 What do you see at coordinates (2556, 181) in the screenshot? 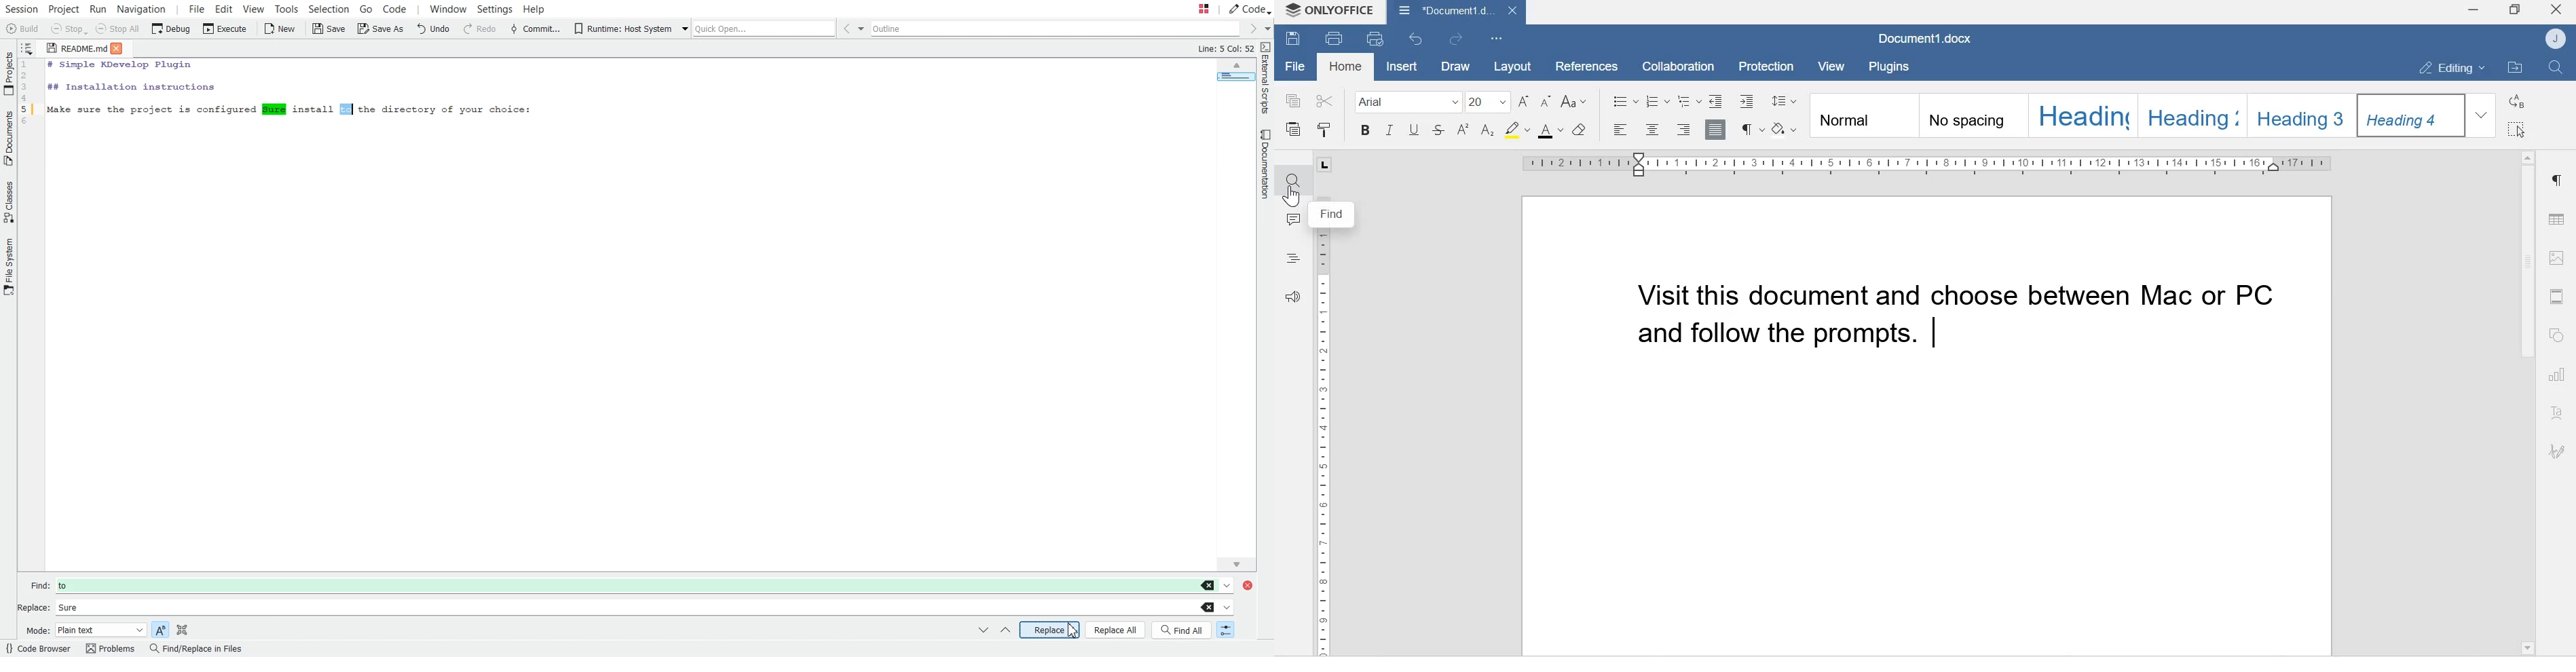
I see `Paragraph settings` at bounding box center [2556, 181].